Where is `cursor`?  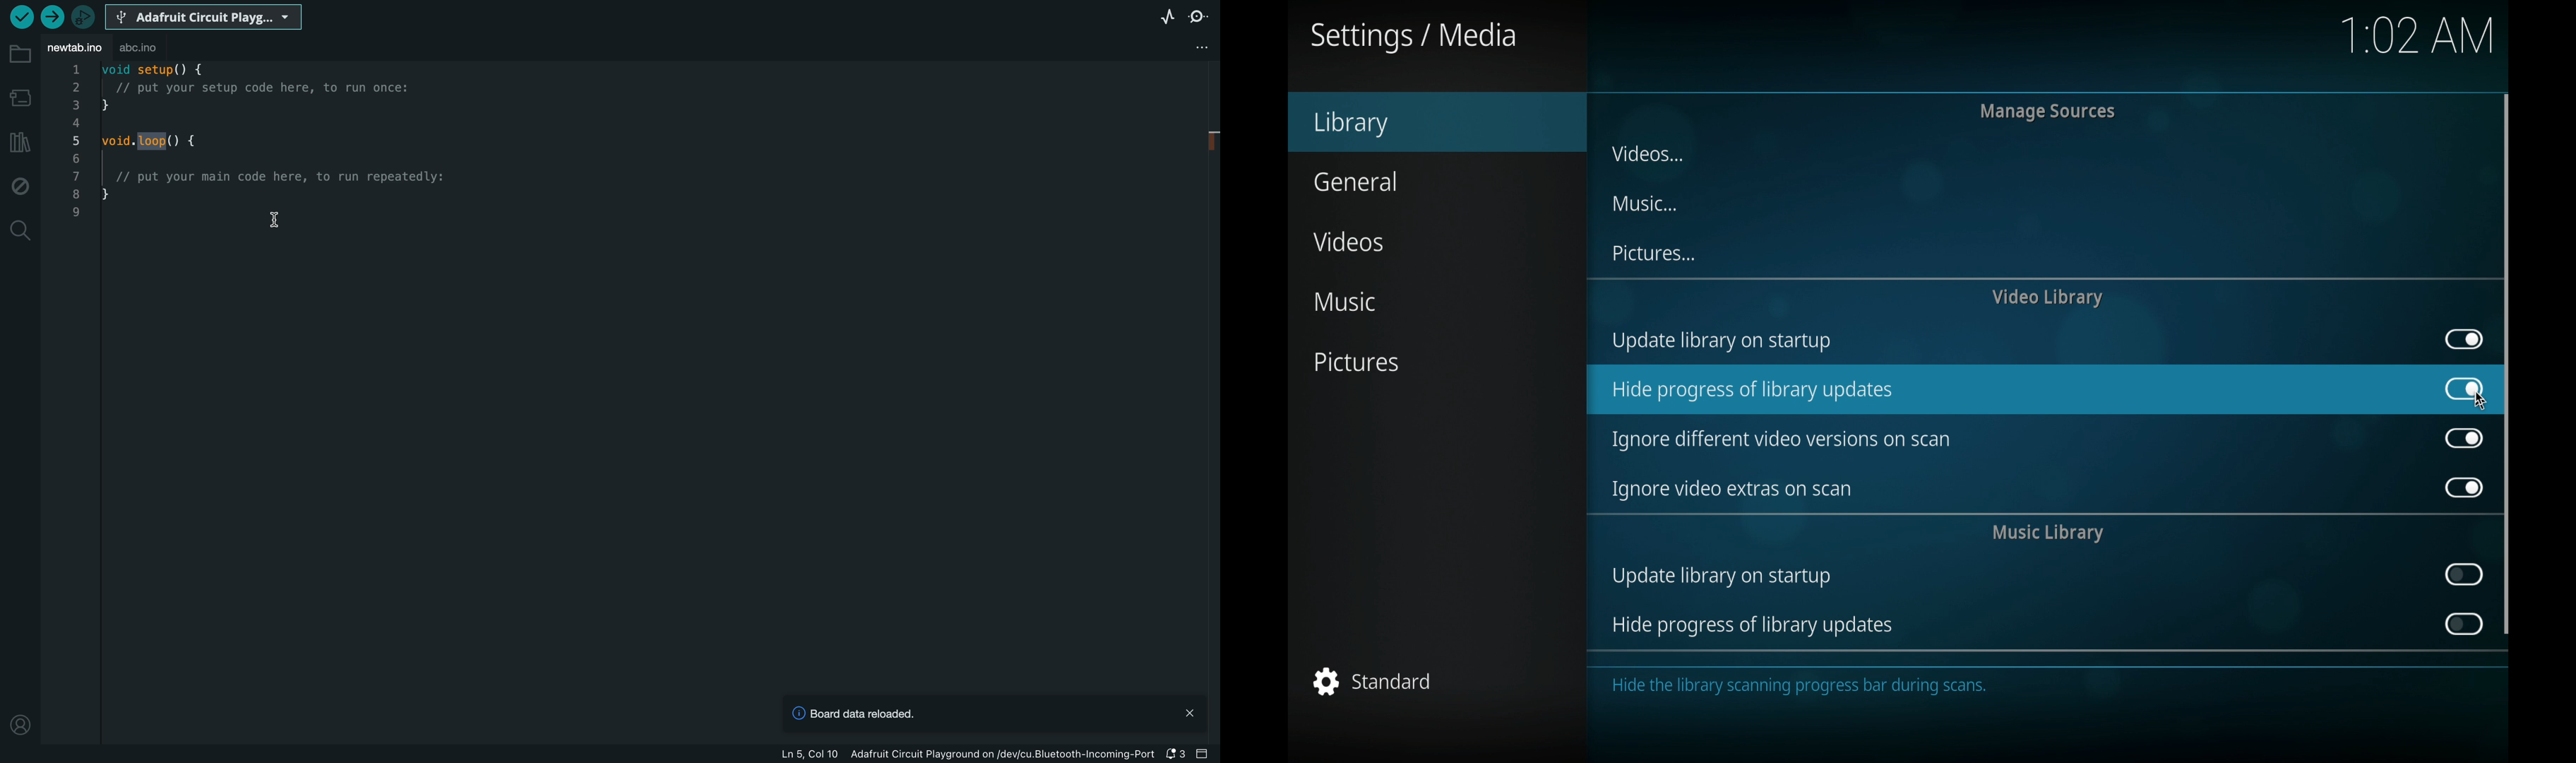
cursor is located at coordinates (2478, 397).